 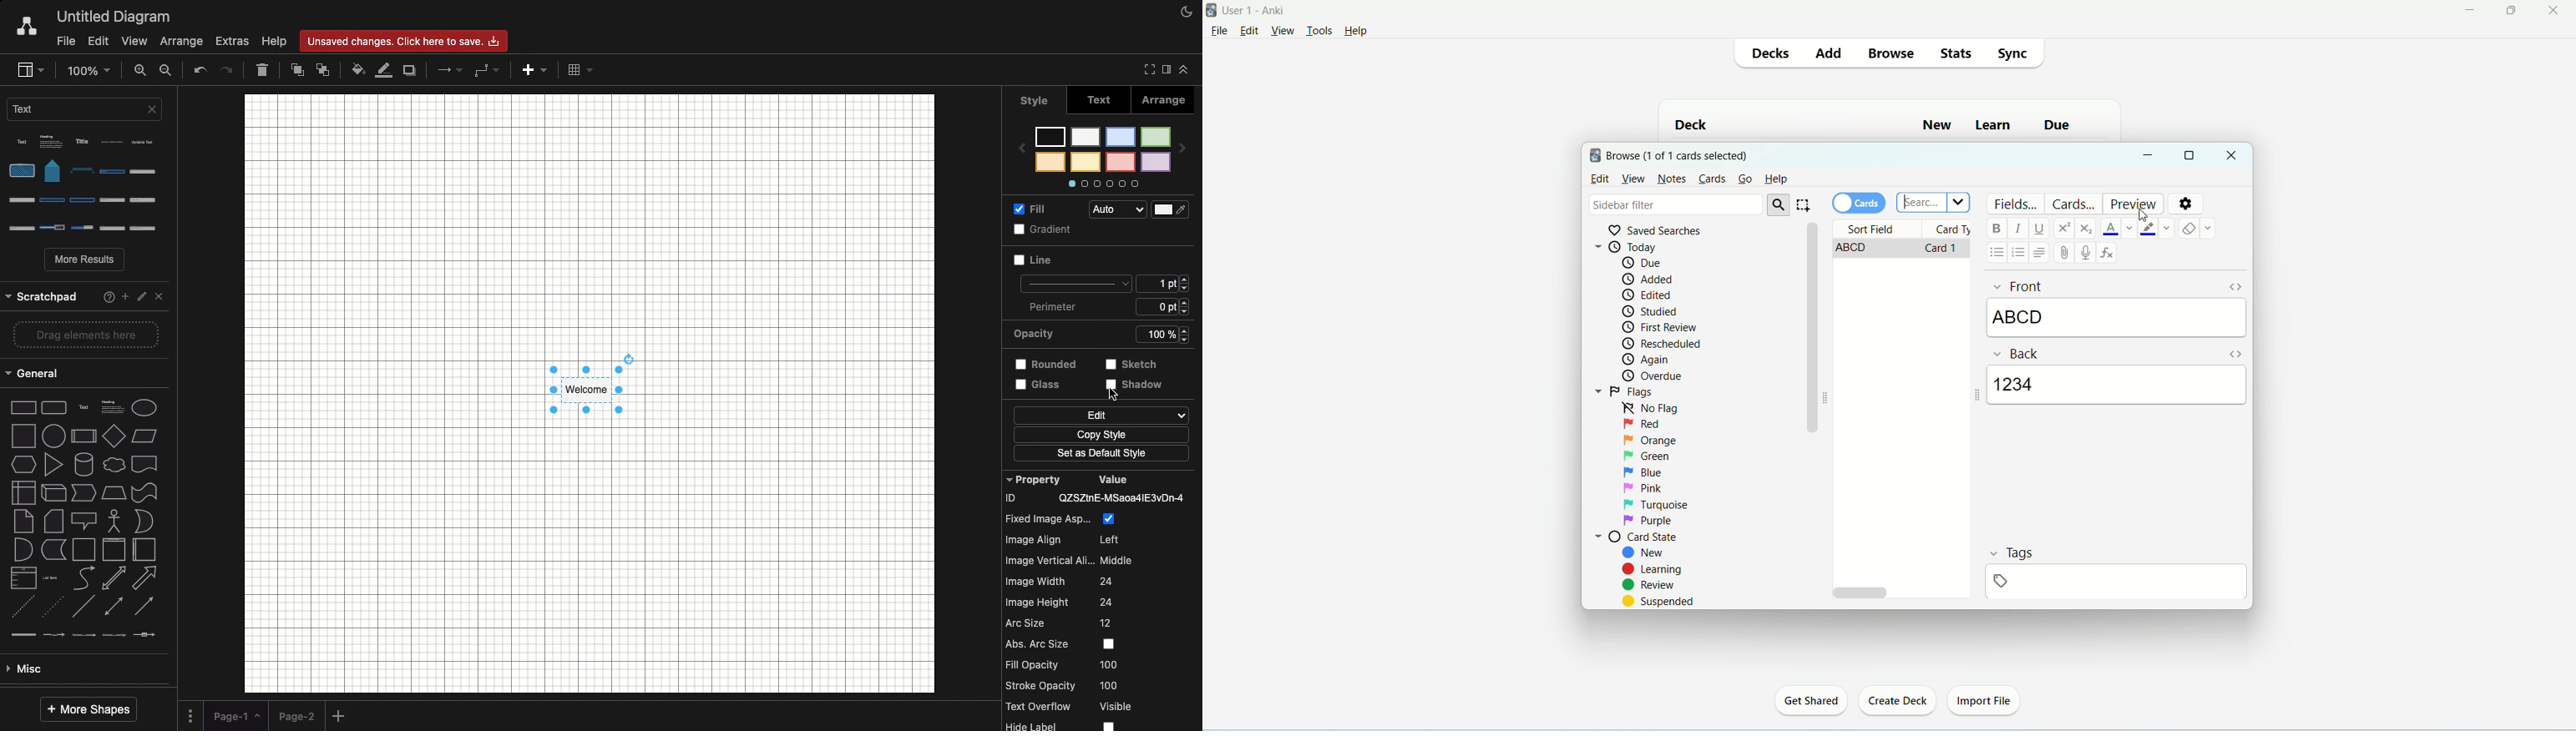 I want to click on attachment, so click(x=2068, y=252).